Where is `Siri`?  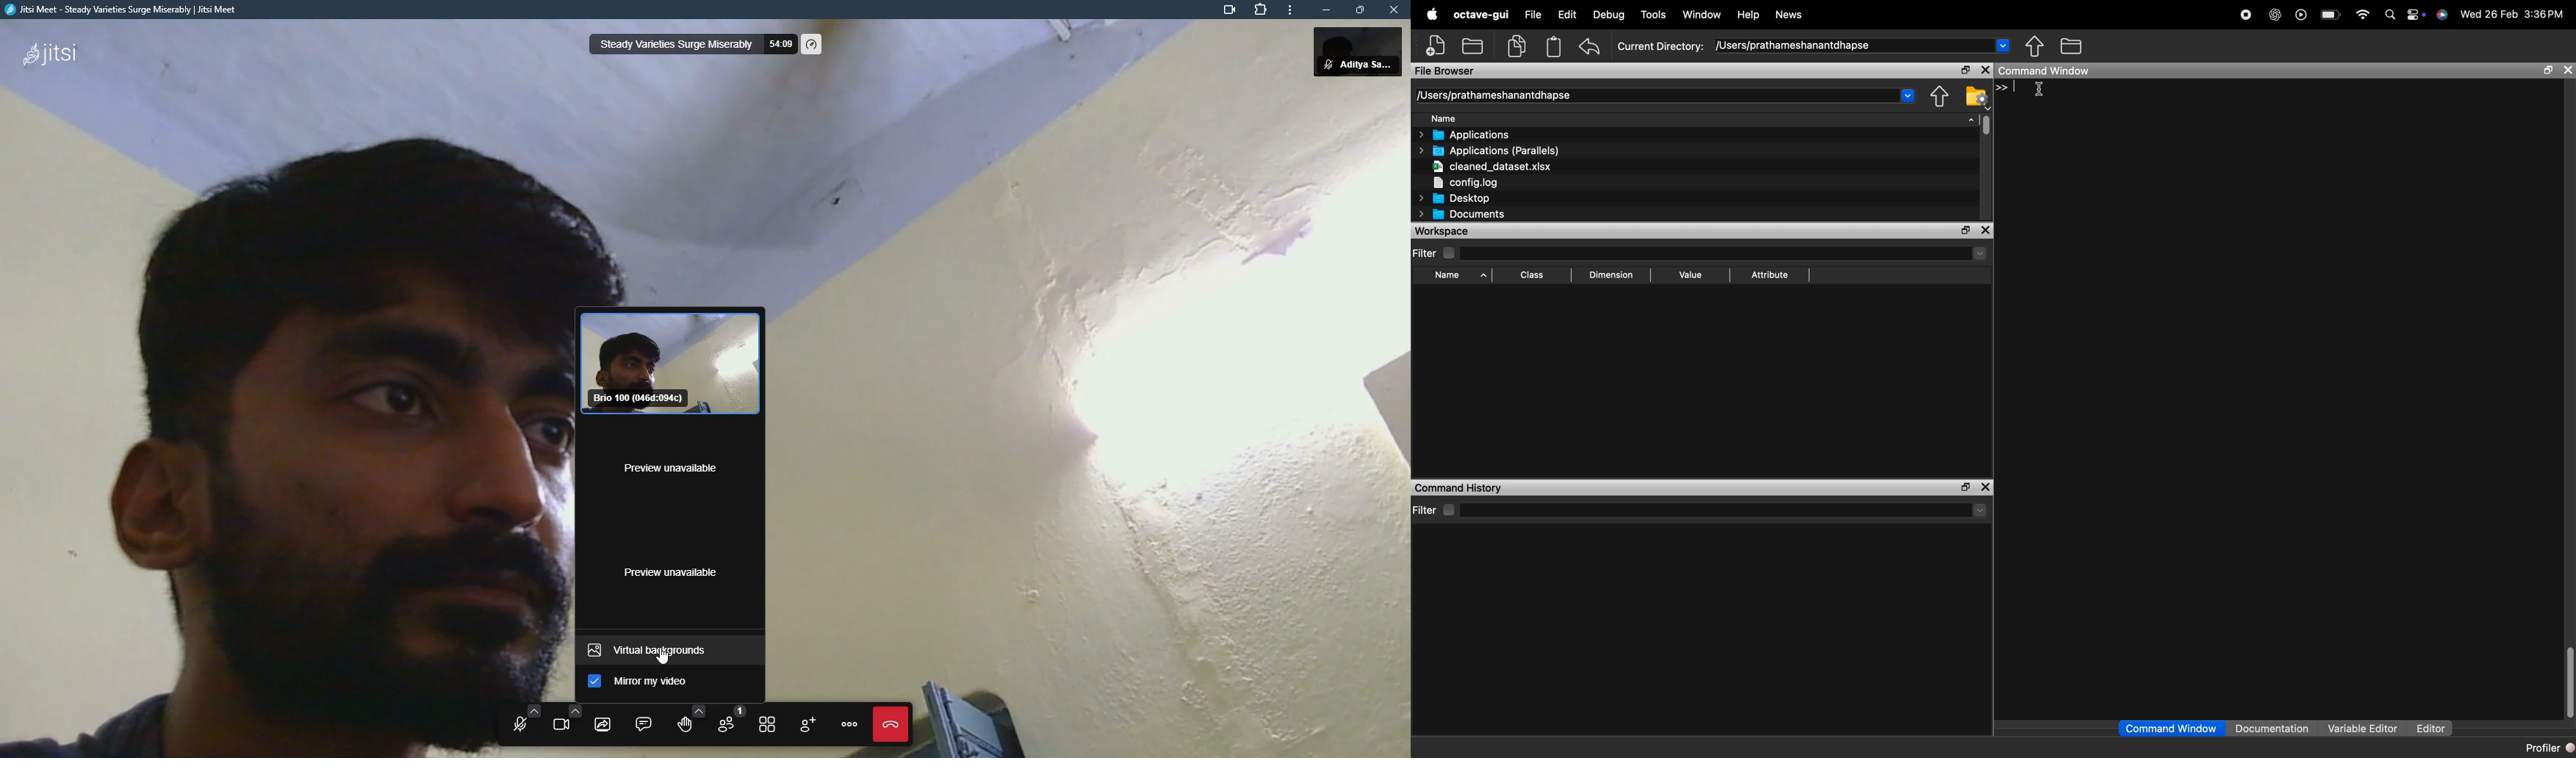 Siri is located at coordinates (2444, 15).